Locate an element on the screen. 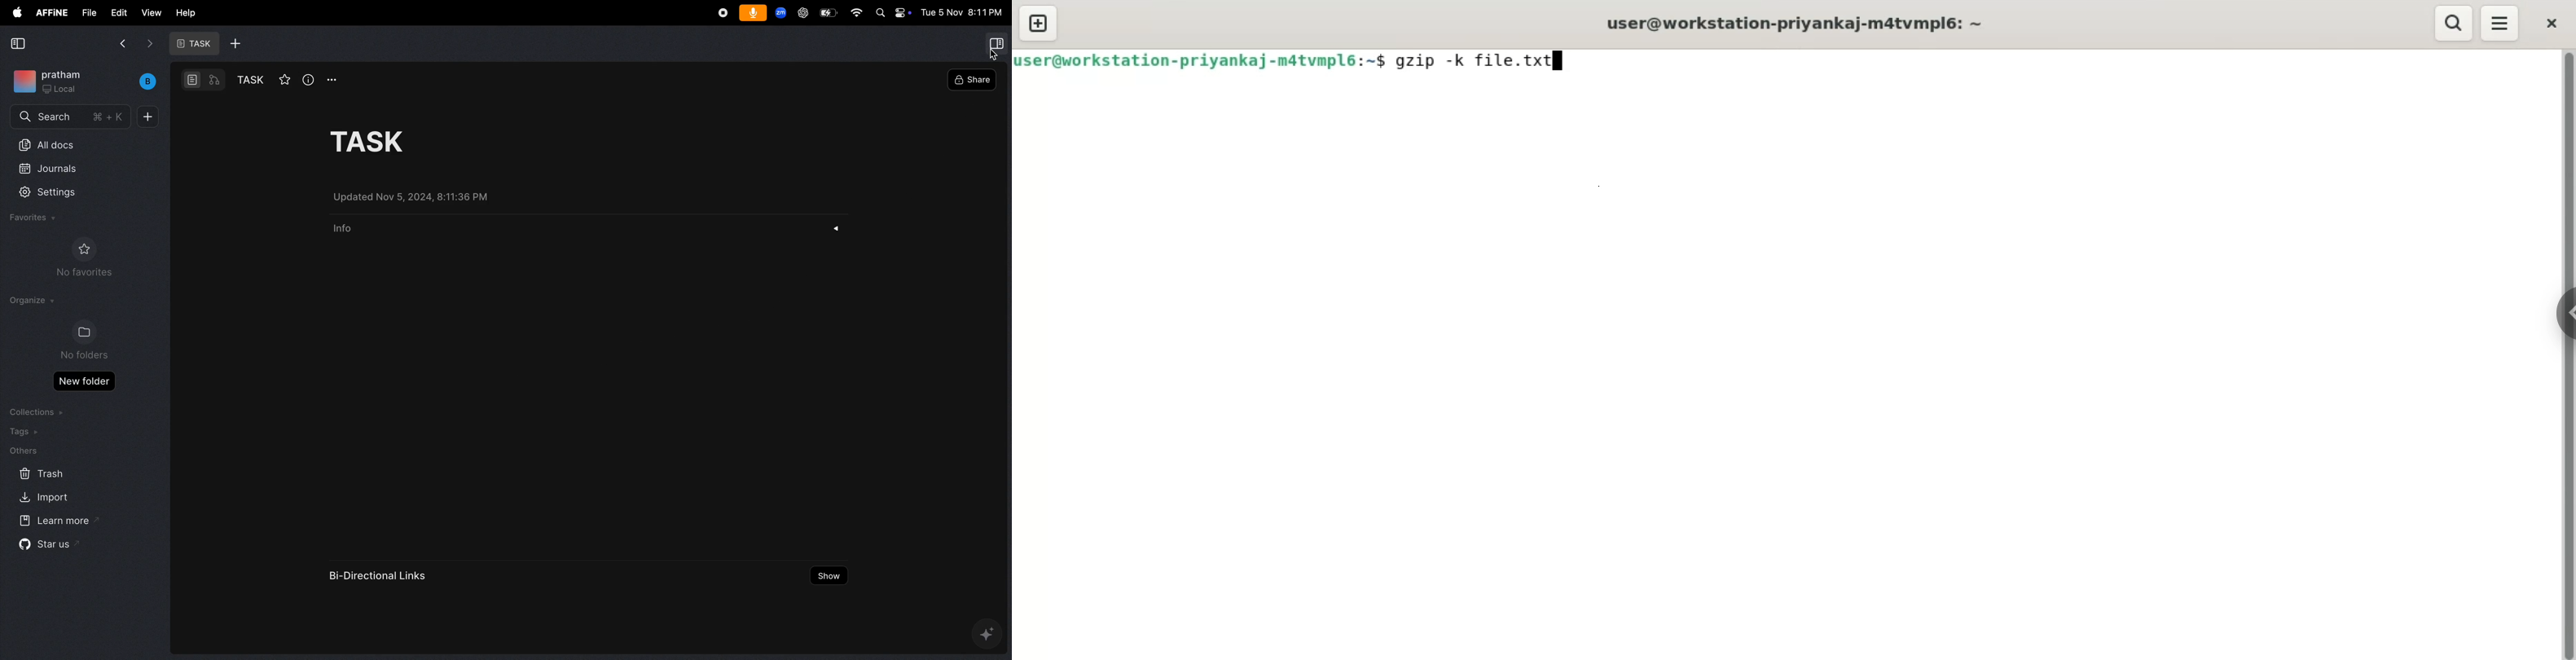 This screenshot has height=672, width=2576. side bar is located at coordinates (994, 45).